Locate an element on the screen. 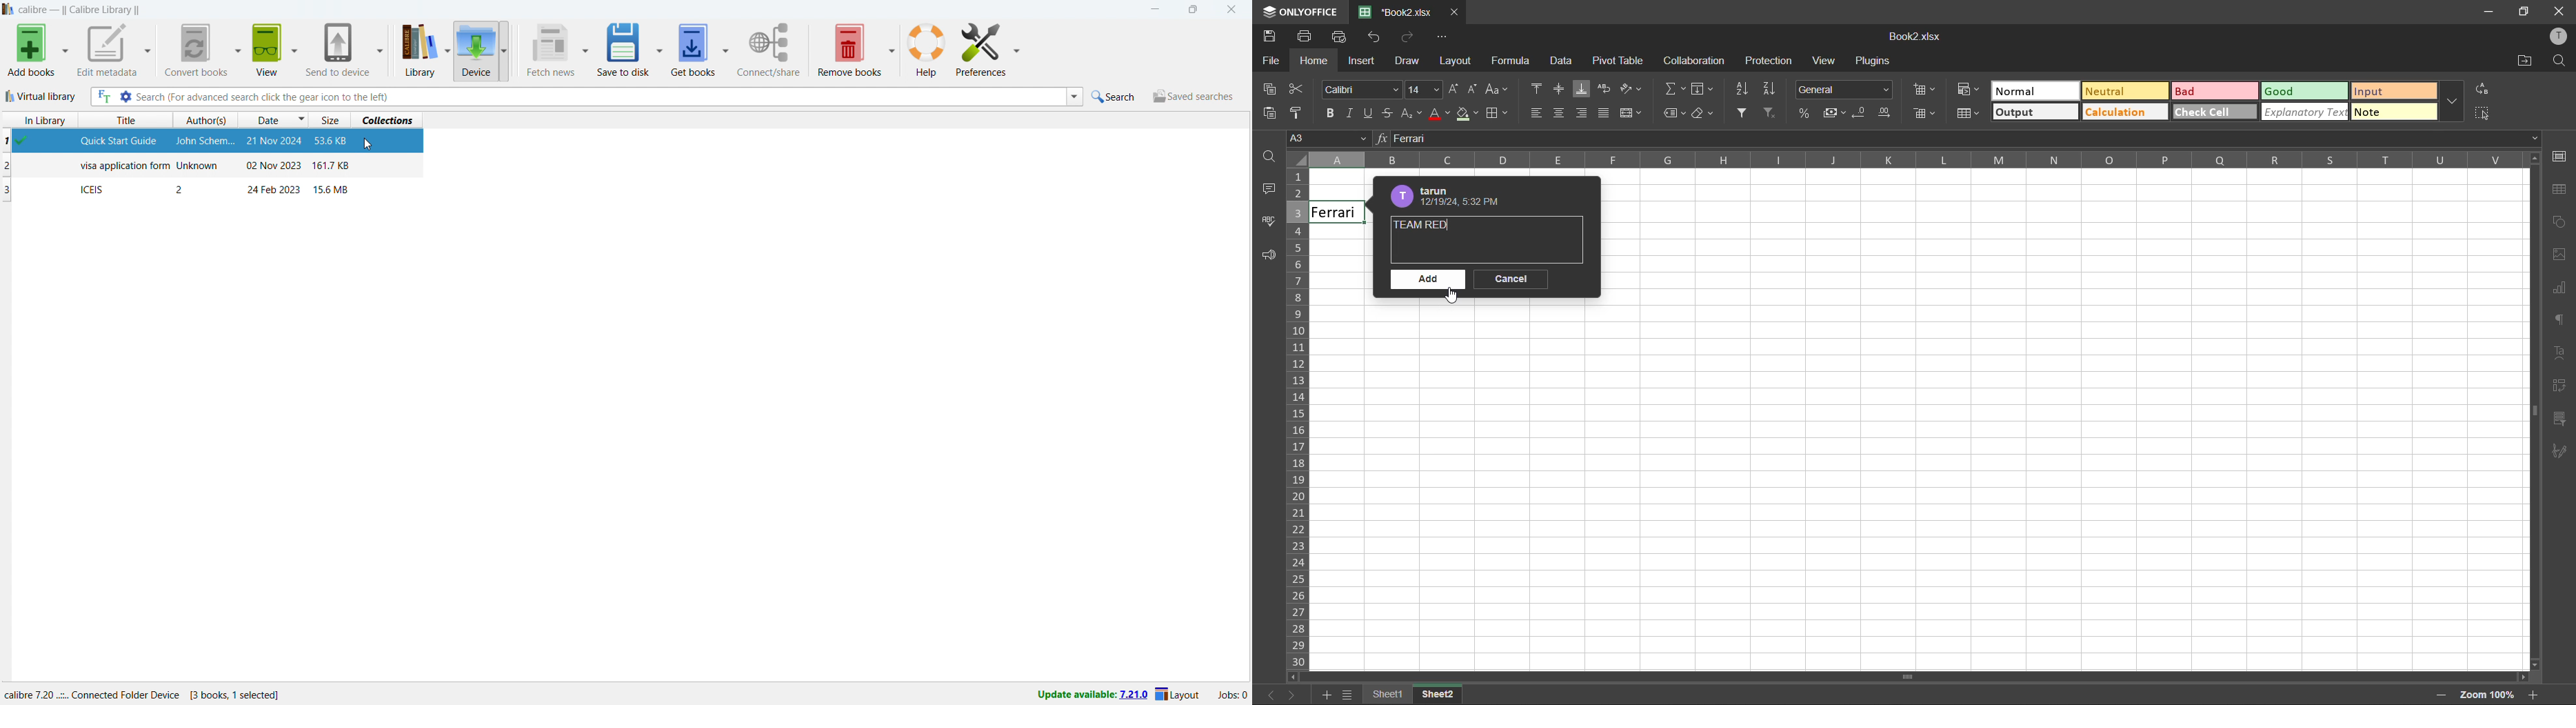 This screenshot has width=2576, height=728. Horizontal Scrollbar is located at coordinates (2525, 415).